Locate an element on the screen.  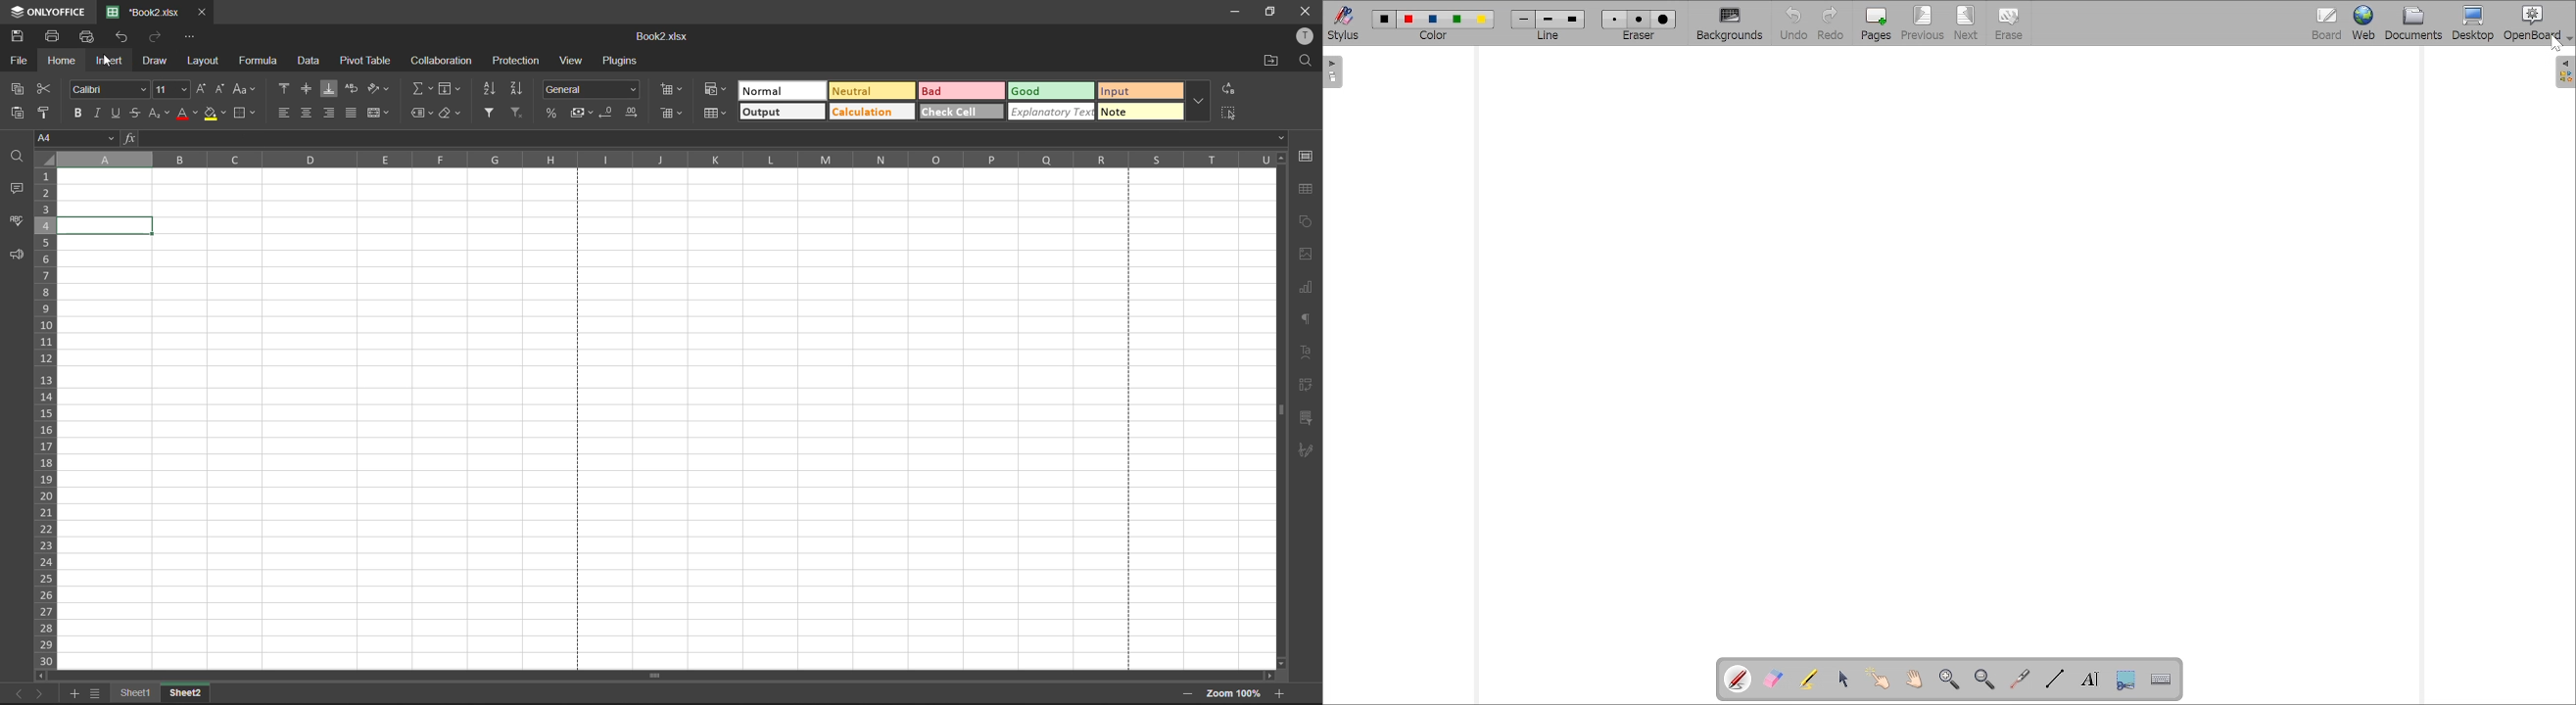
selected cell is located at coordinates (106, 224).